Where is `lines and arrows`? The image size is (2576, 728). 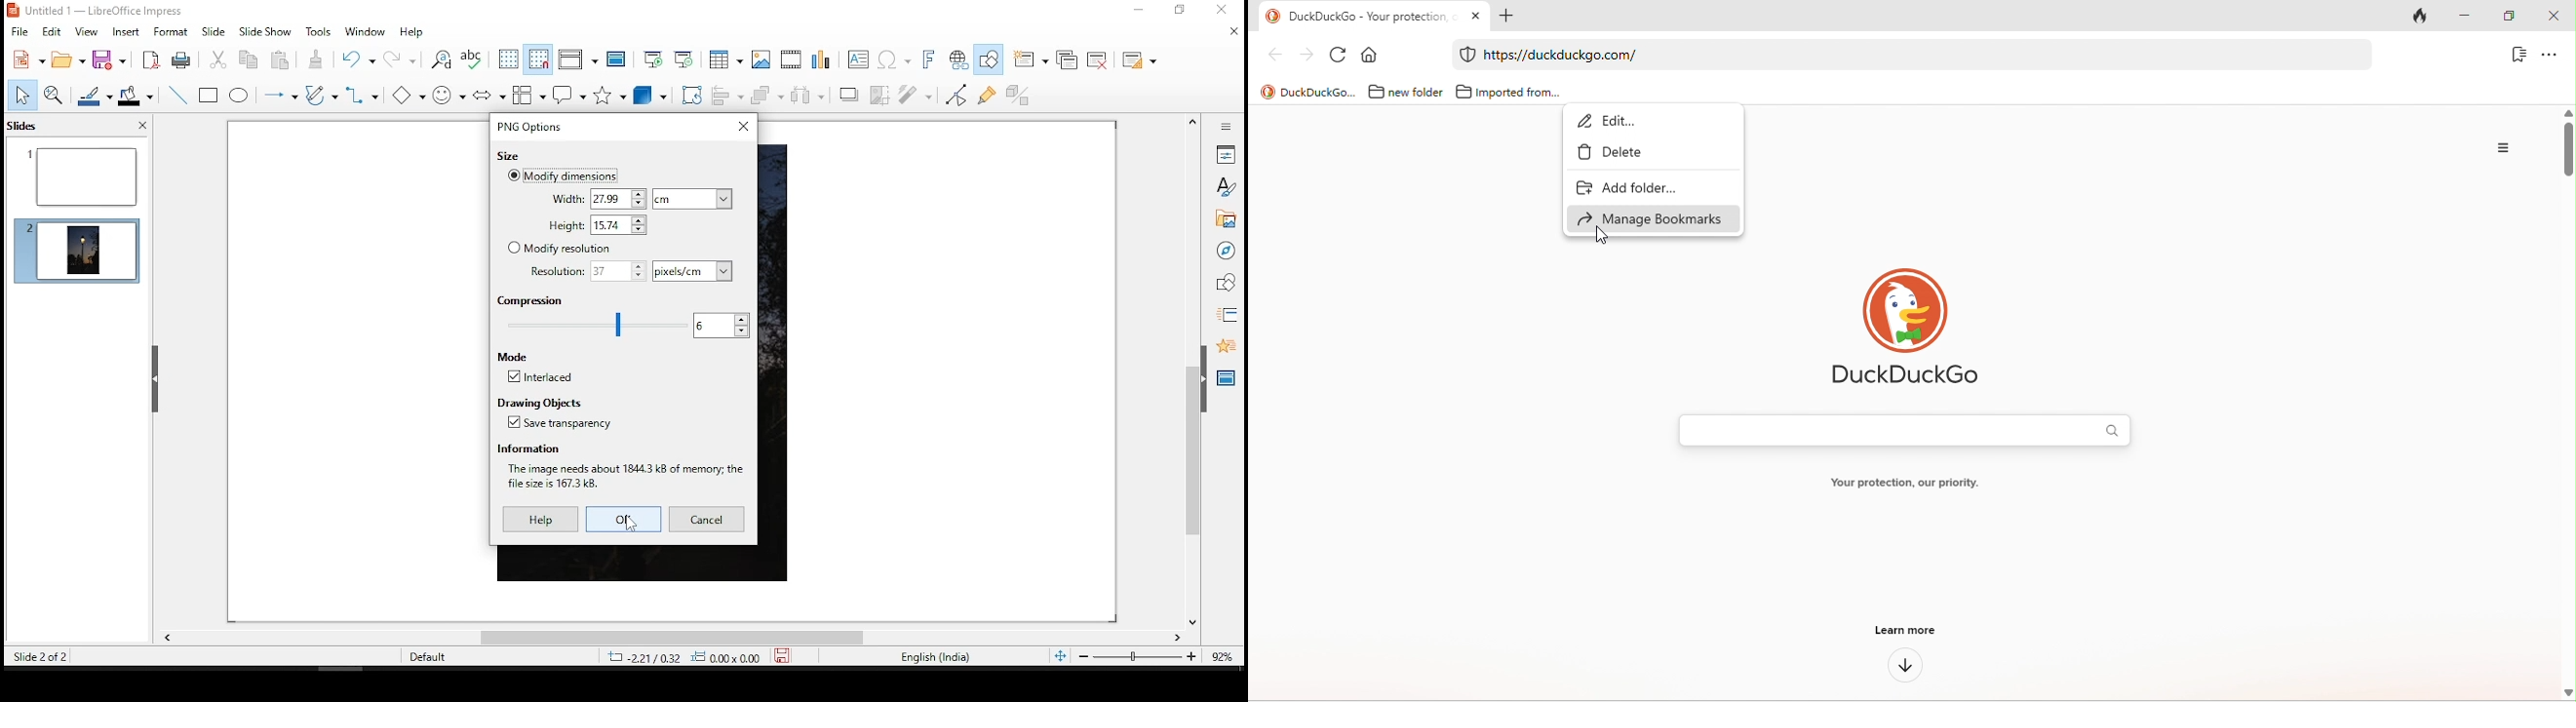 lines and arrows is located at coordinates (280, 96).